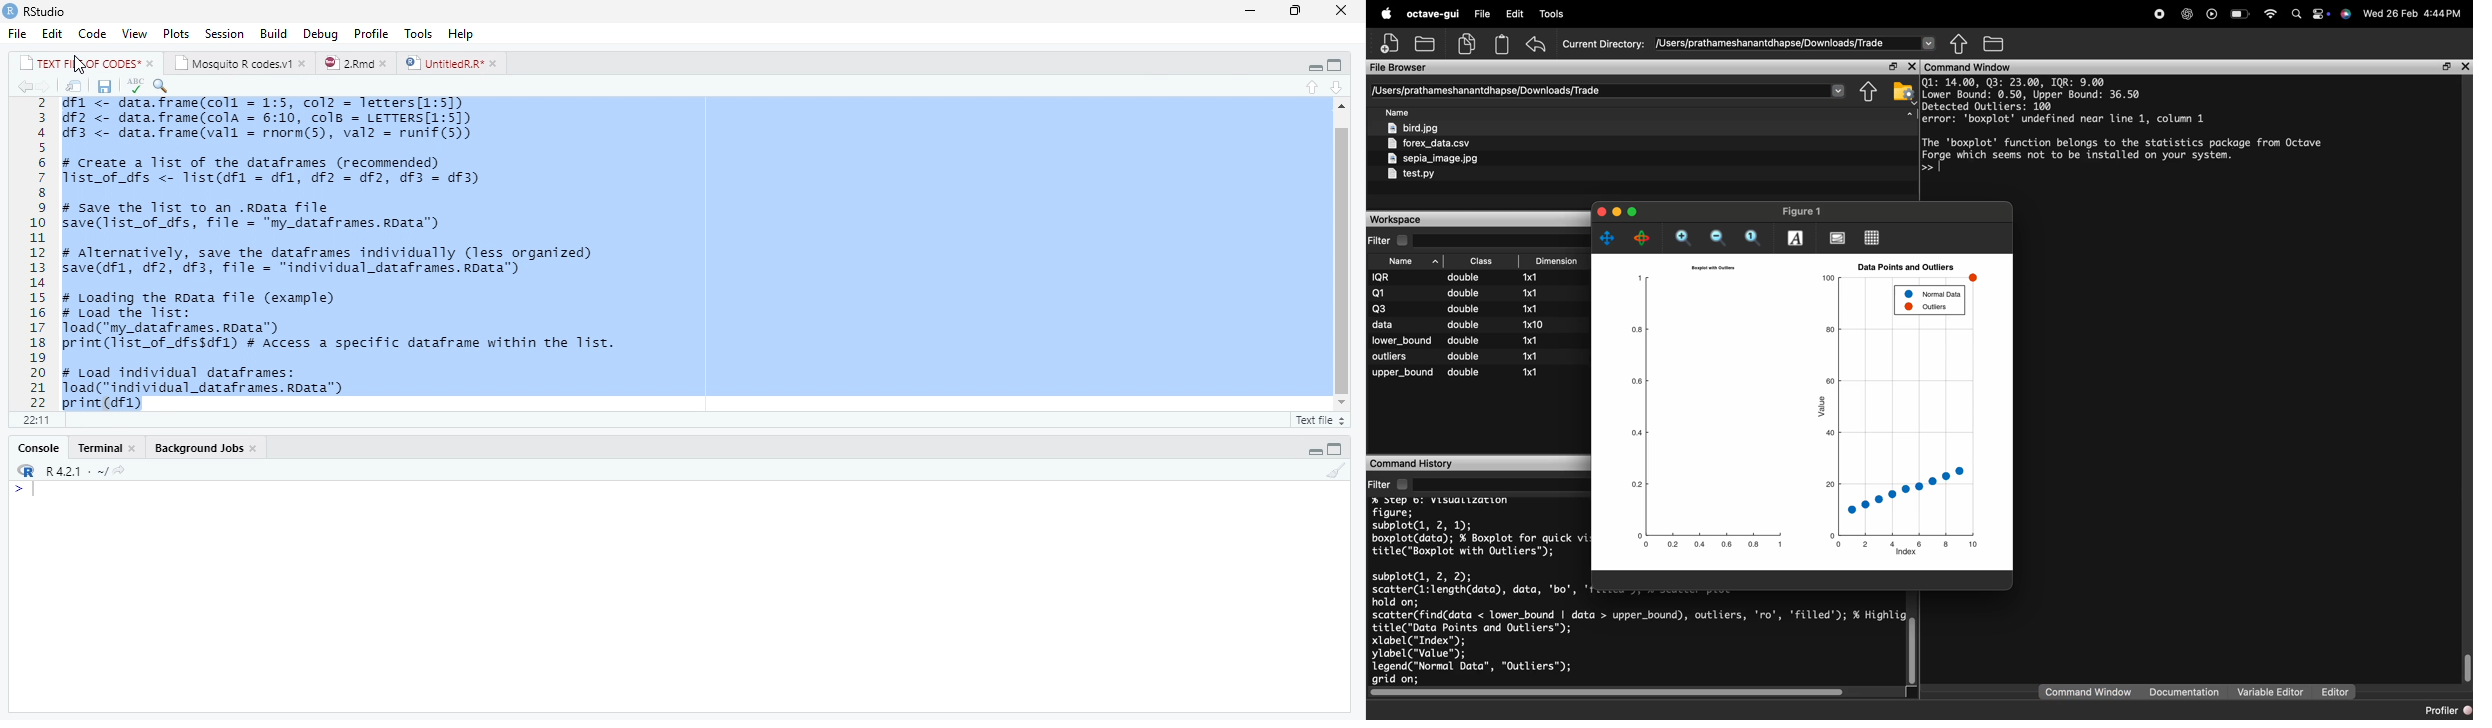 Image resolution: width=2492 pixels, height=728 pixels. I want to click on View, so click(135, 34).